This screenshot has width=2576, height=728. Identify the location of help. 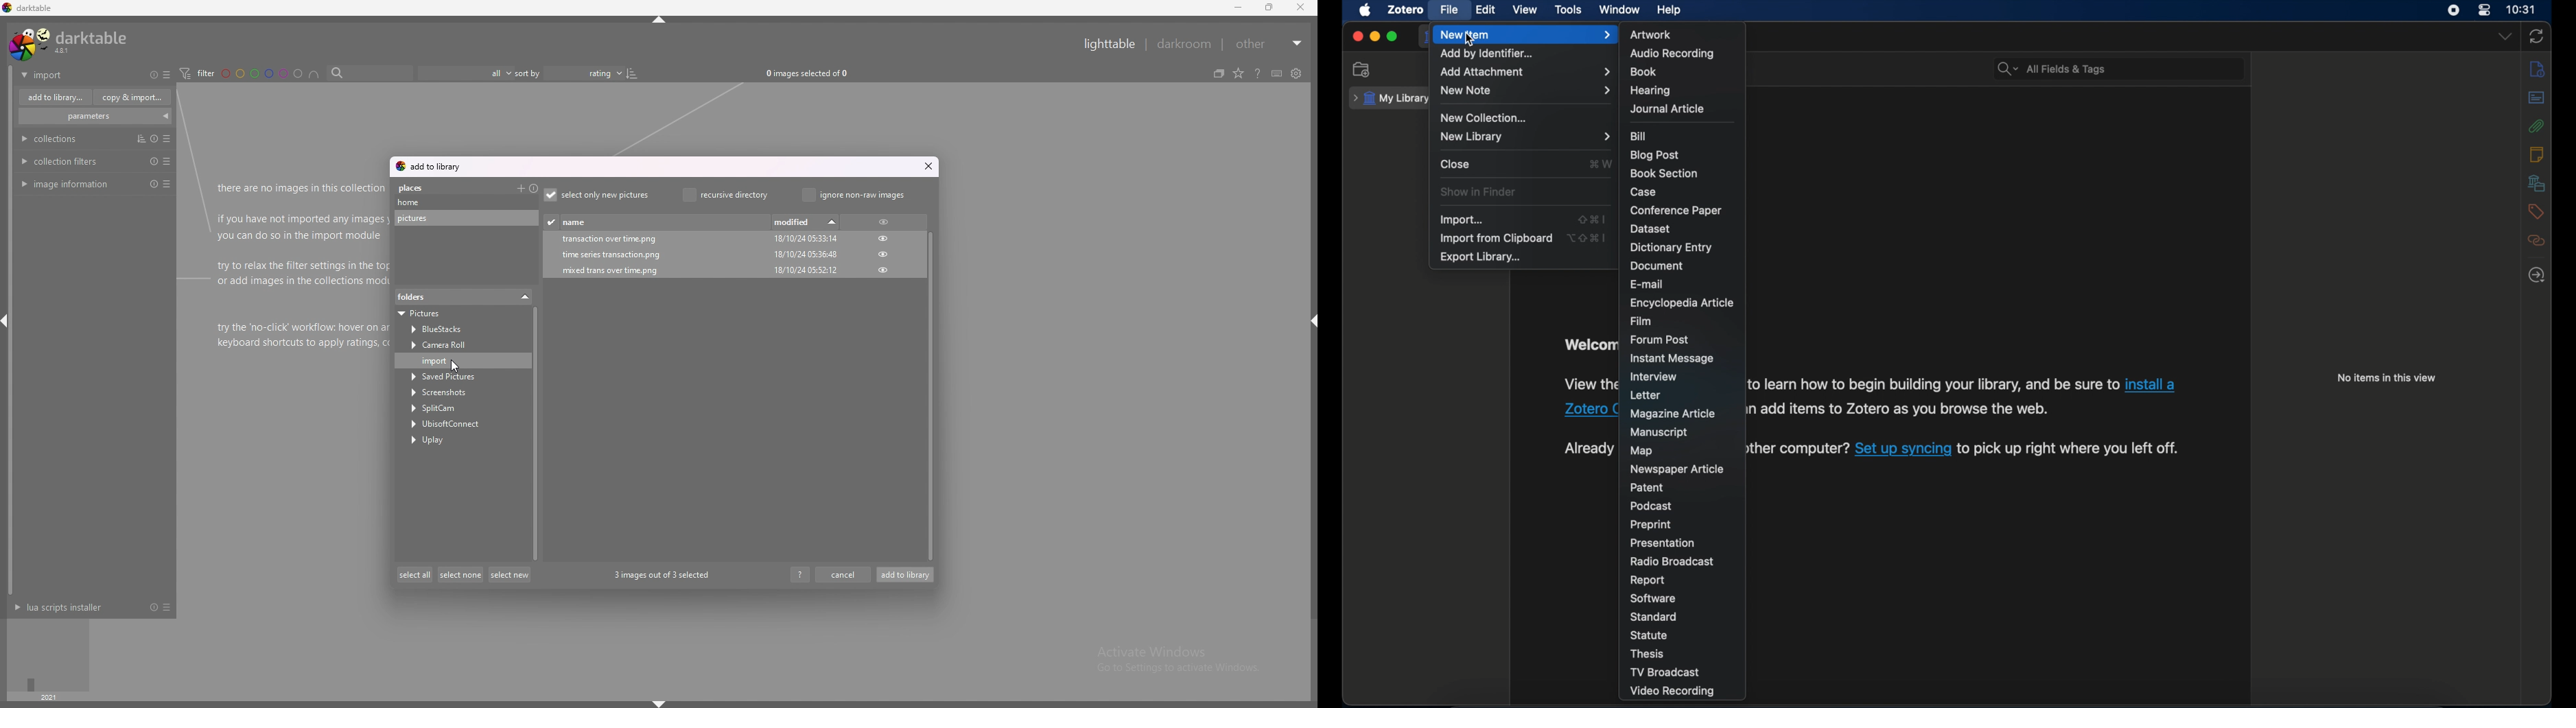
(1258, 73).